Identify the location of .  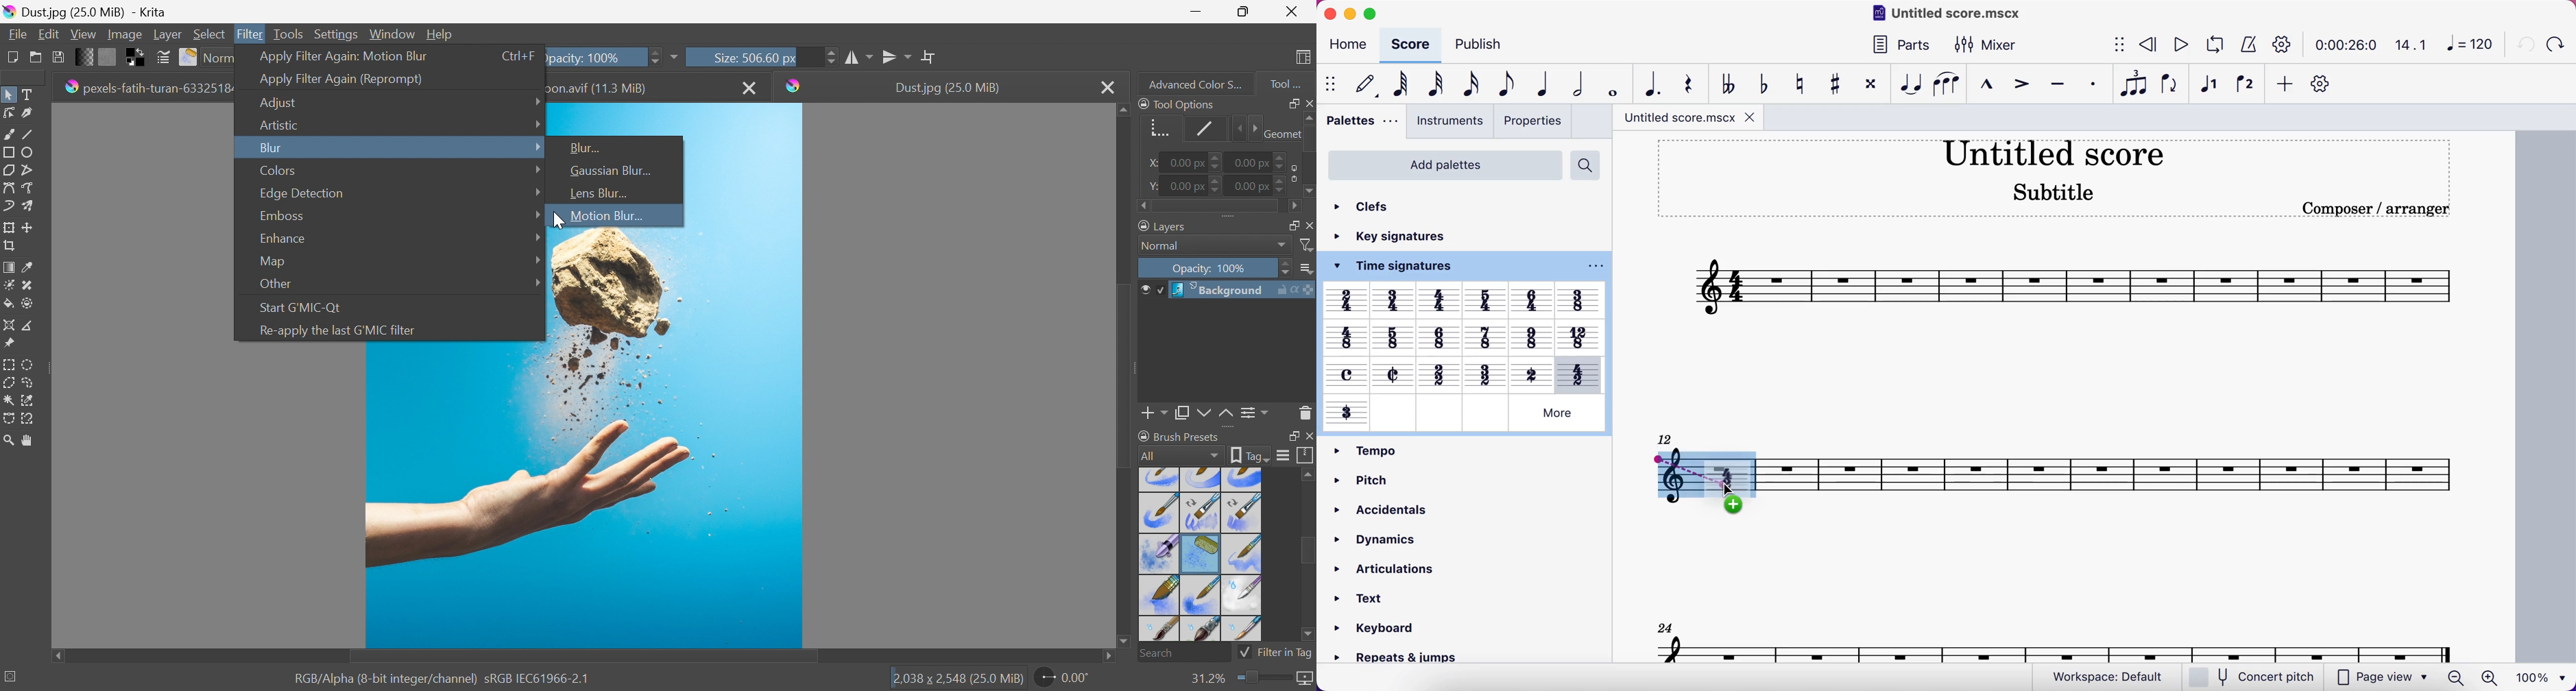
(1438, 336).